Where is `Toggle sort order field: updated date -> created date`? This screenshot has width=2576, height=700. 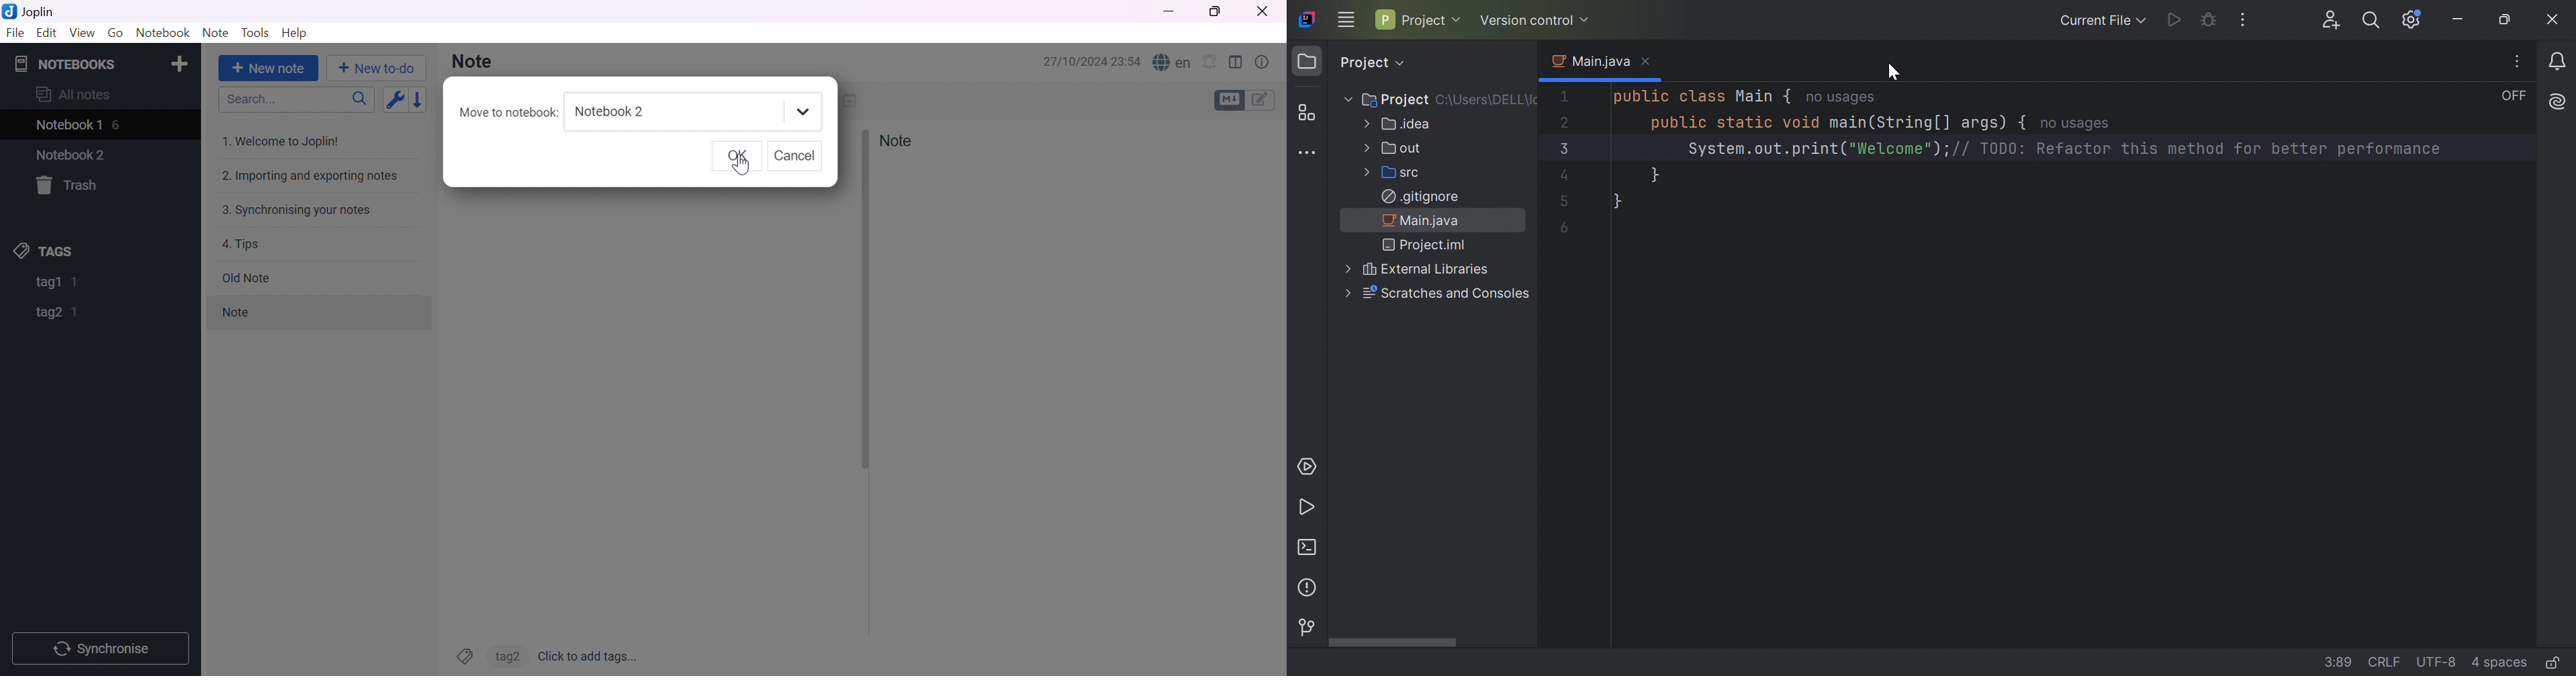 Toggle sort order field: updated date -> created date is located at coordinates (393, 101).